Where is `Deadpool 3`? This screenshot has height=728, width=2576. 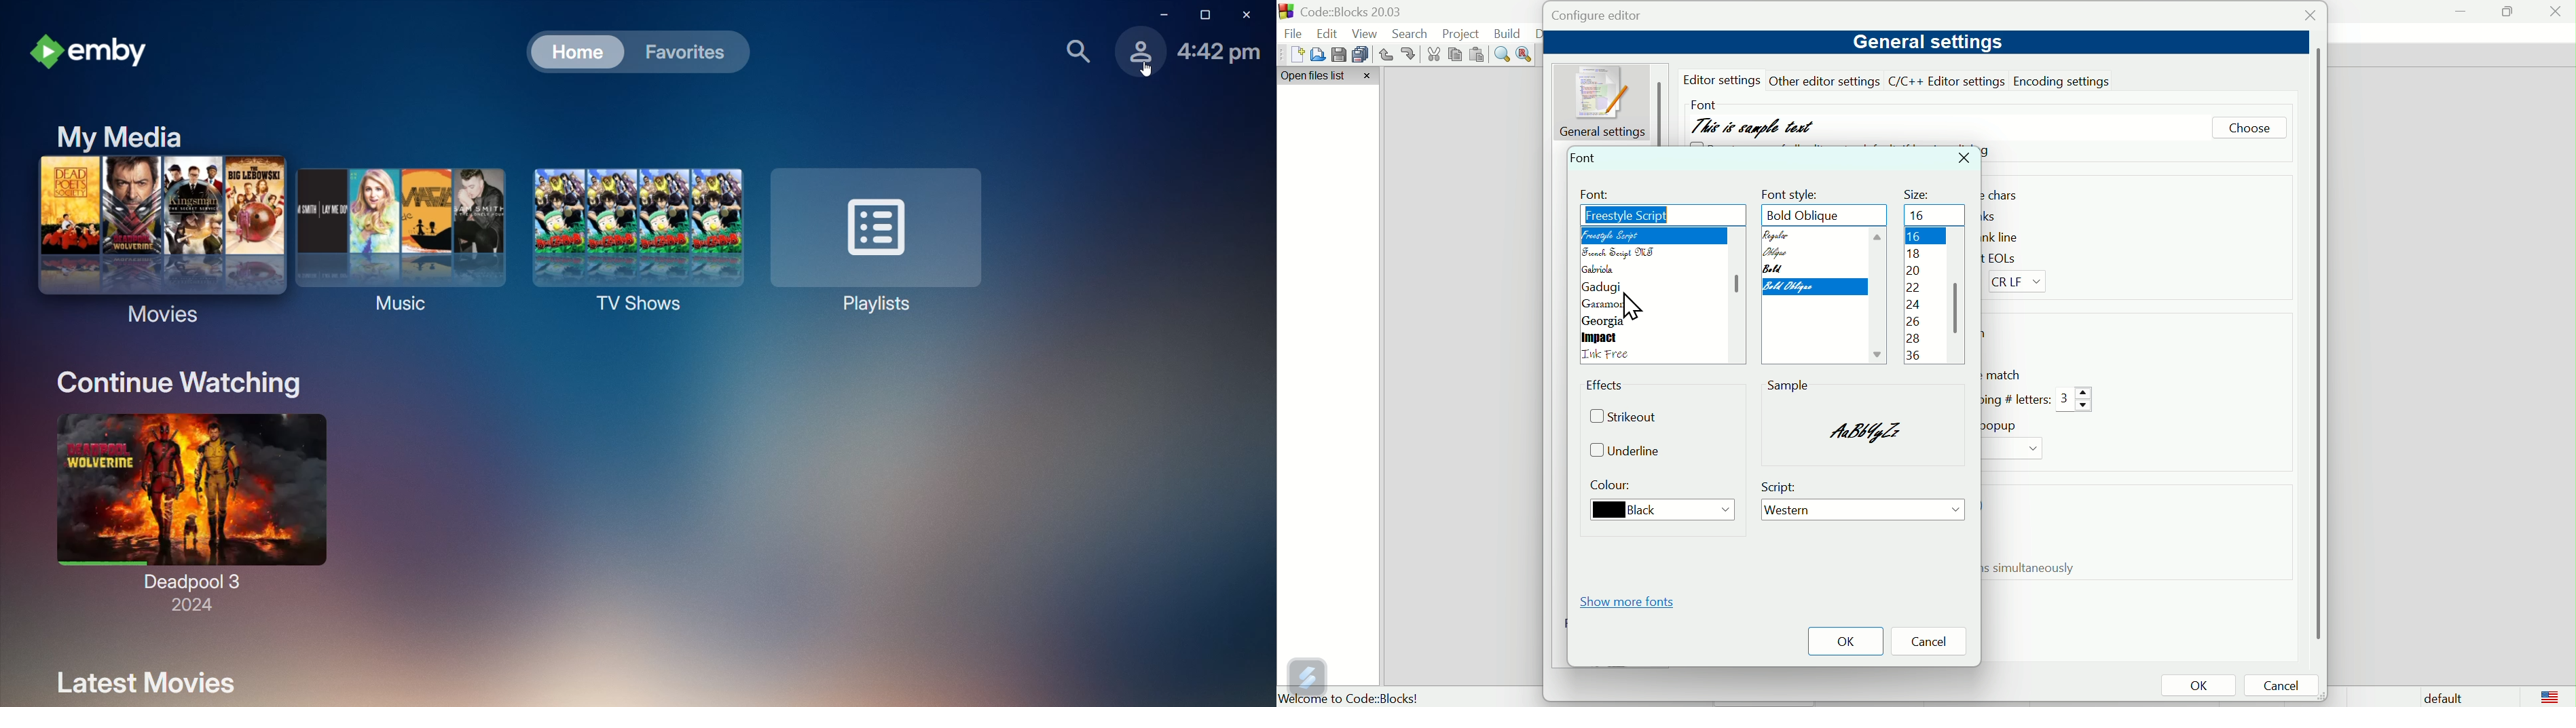
Deadpool 3 is located at coordinates (191, 510).